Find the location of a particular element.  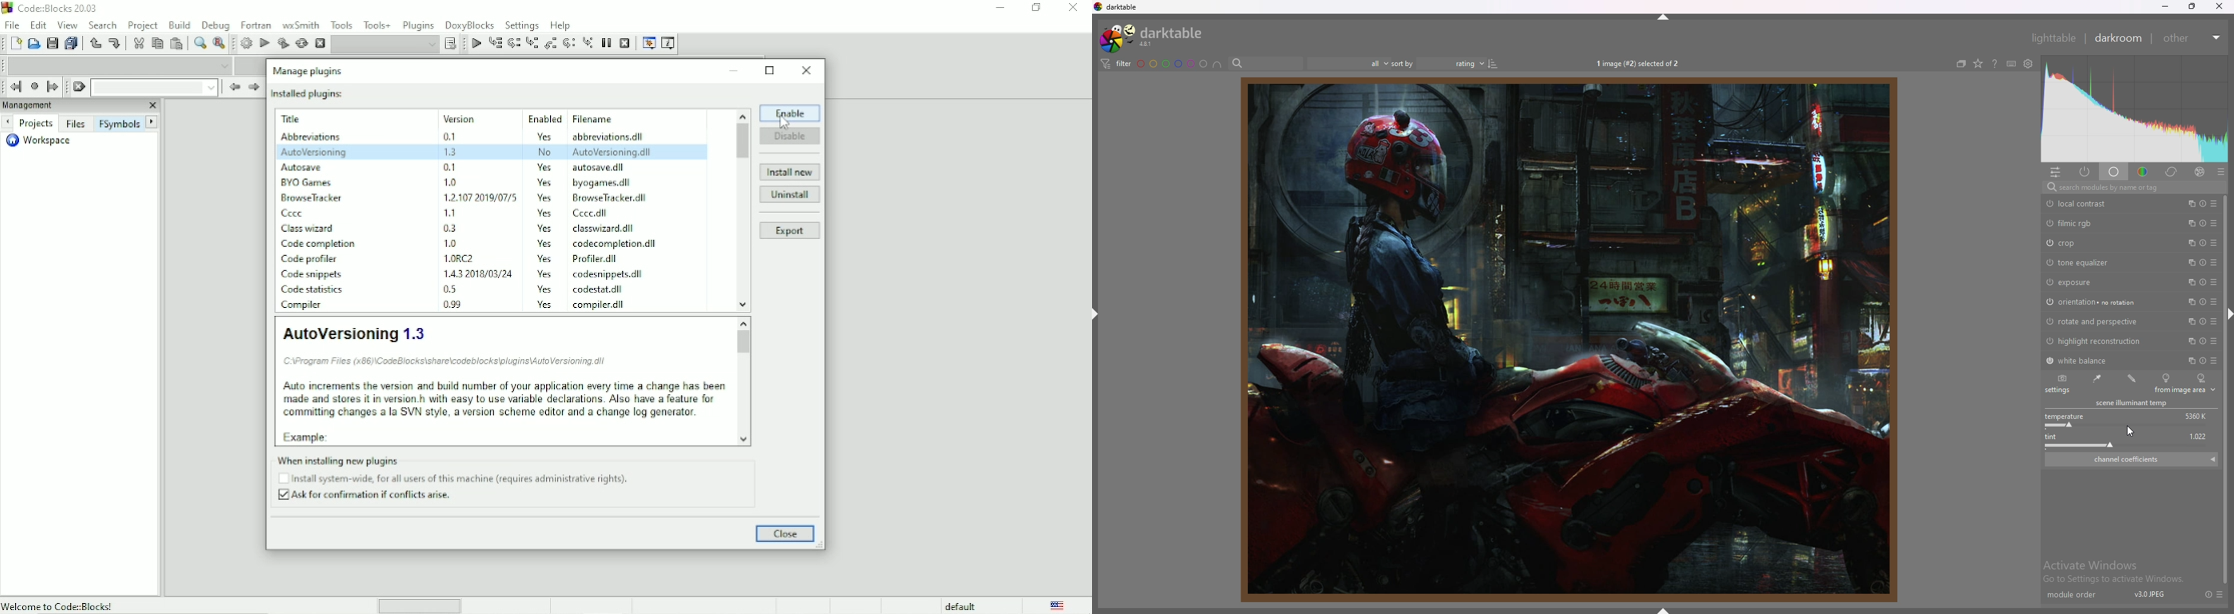

AtoVersioning 1.3 is located at coordinates (502, 381).